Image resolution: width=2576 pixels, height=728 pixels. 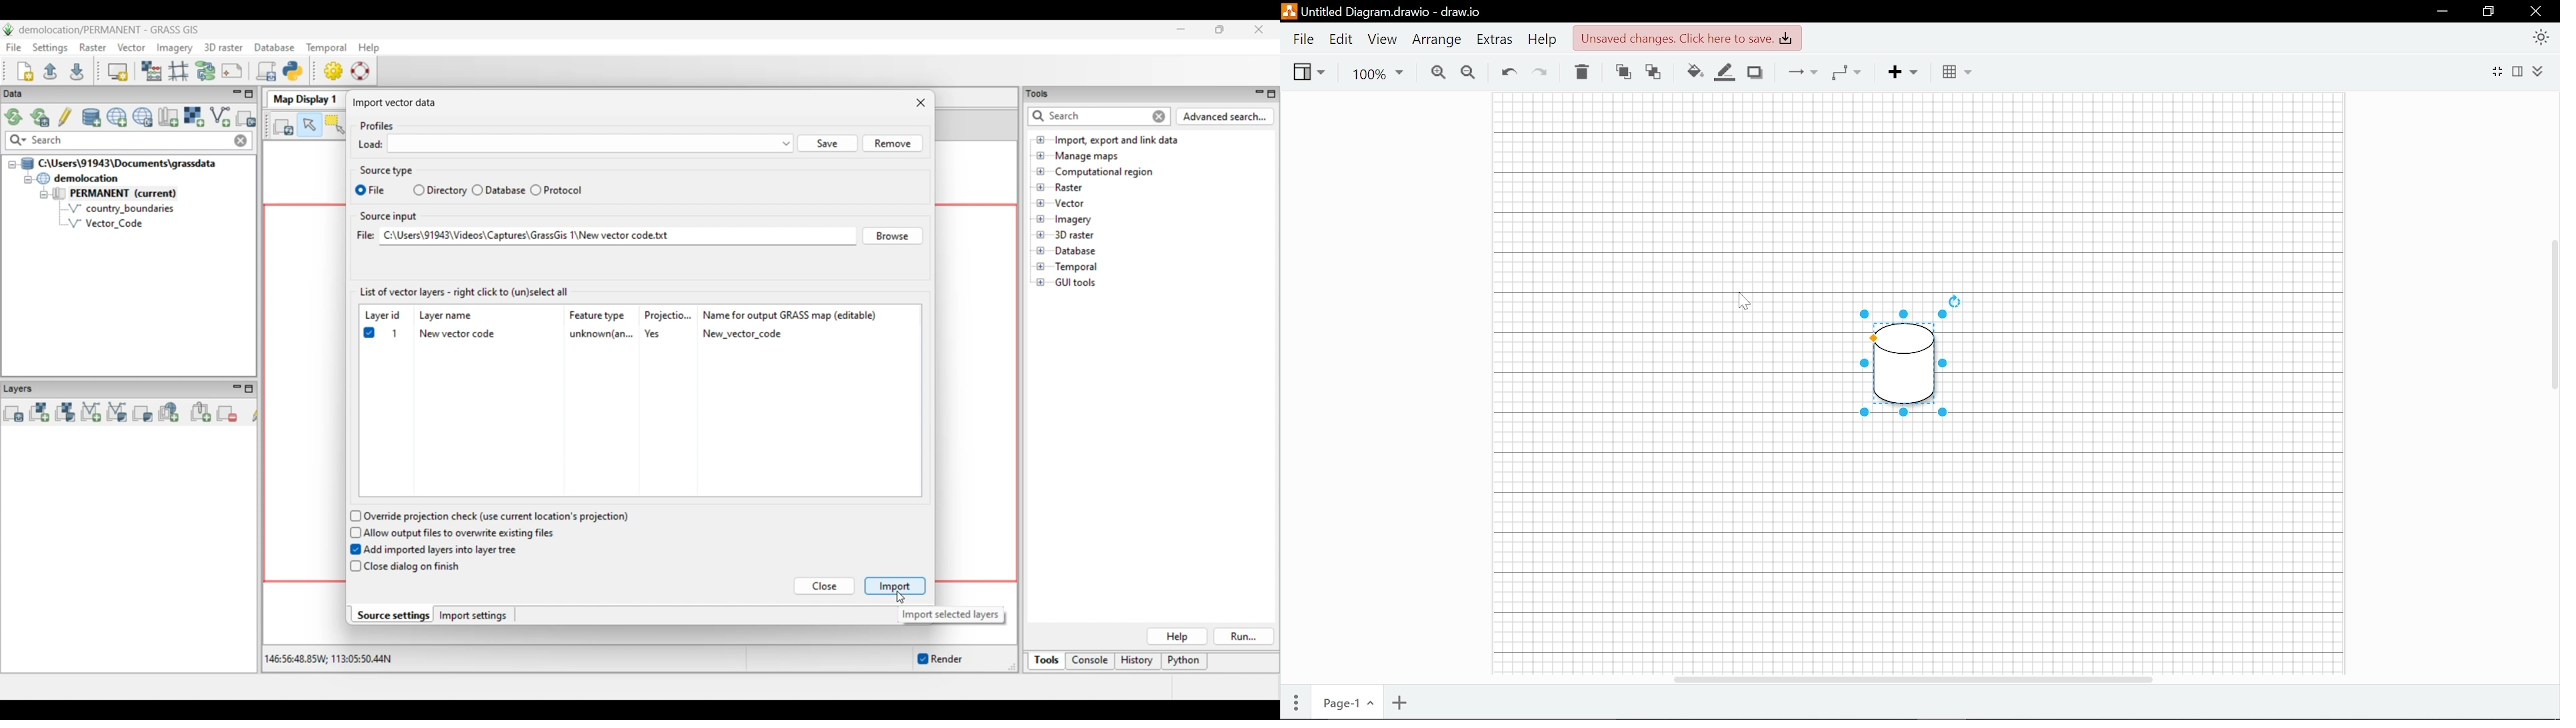 I want to click on menu, so click(x=590, y=145).